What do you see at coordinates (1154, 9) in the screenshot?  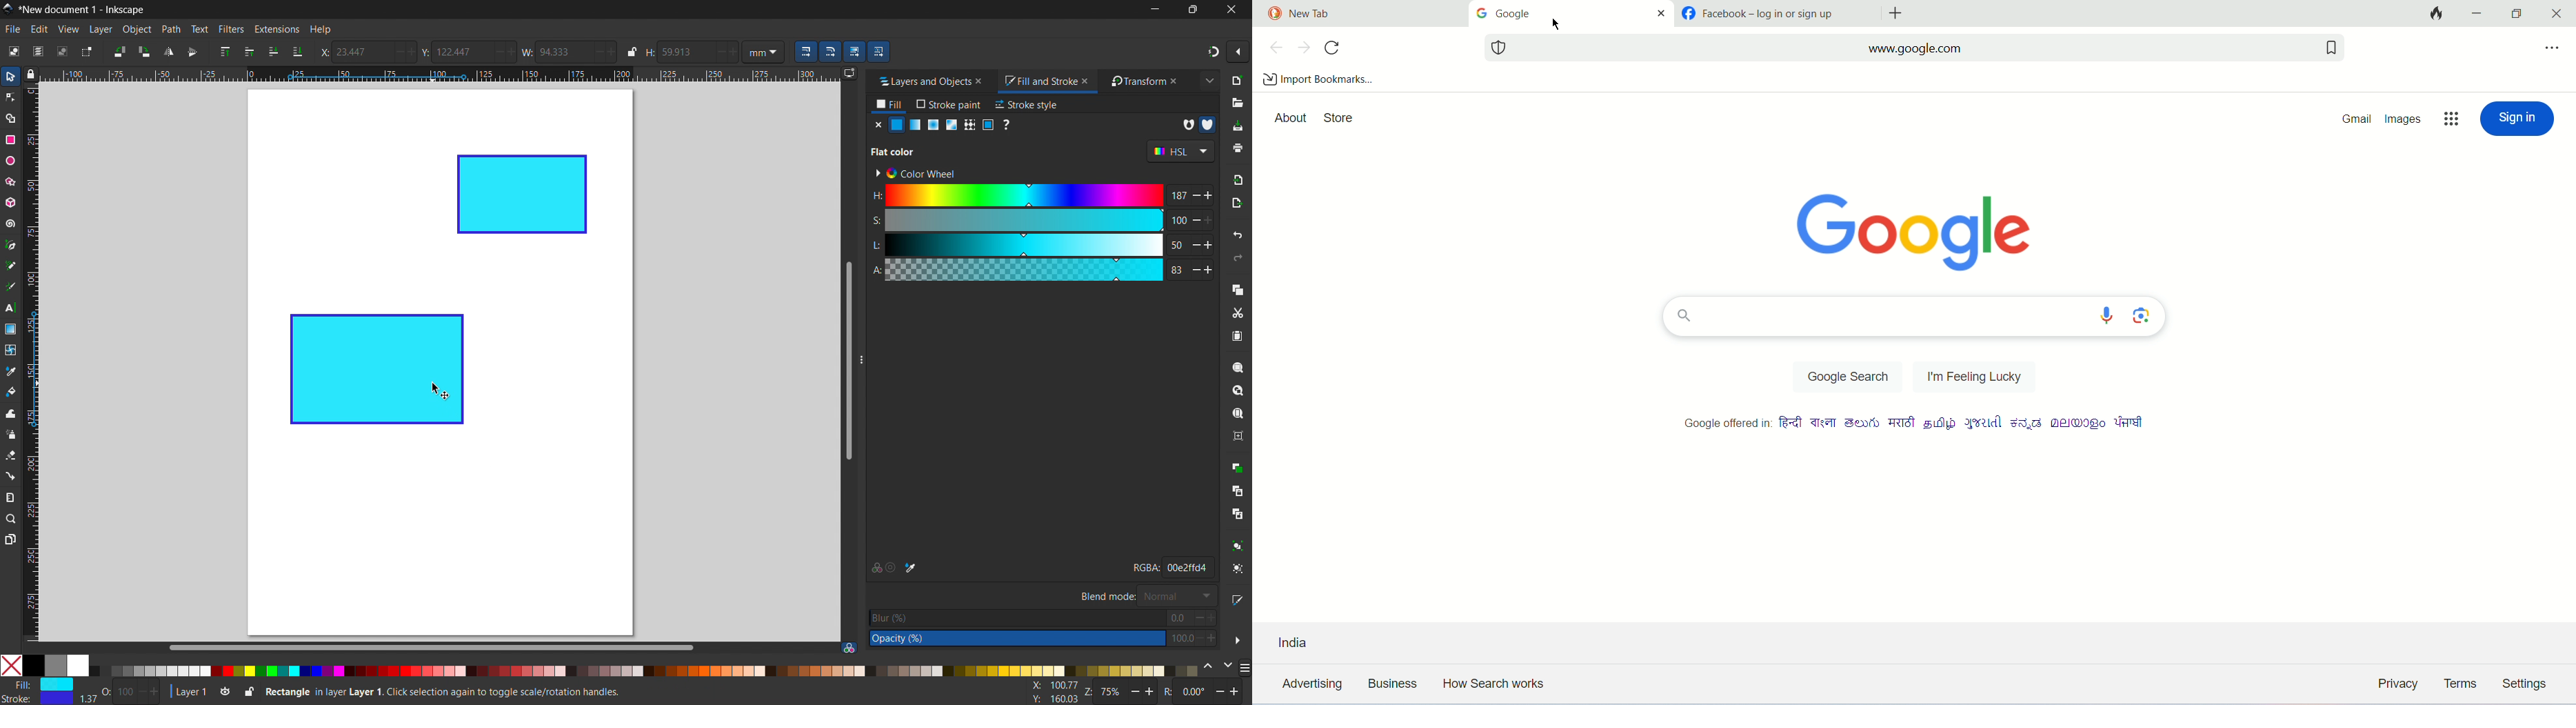 I see `minimize` at bounding box center [1154, 9].